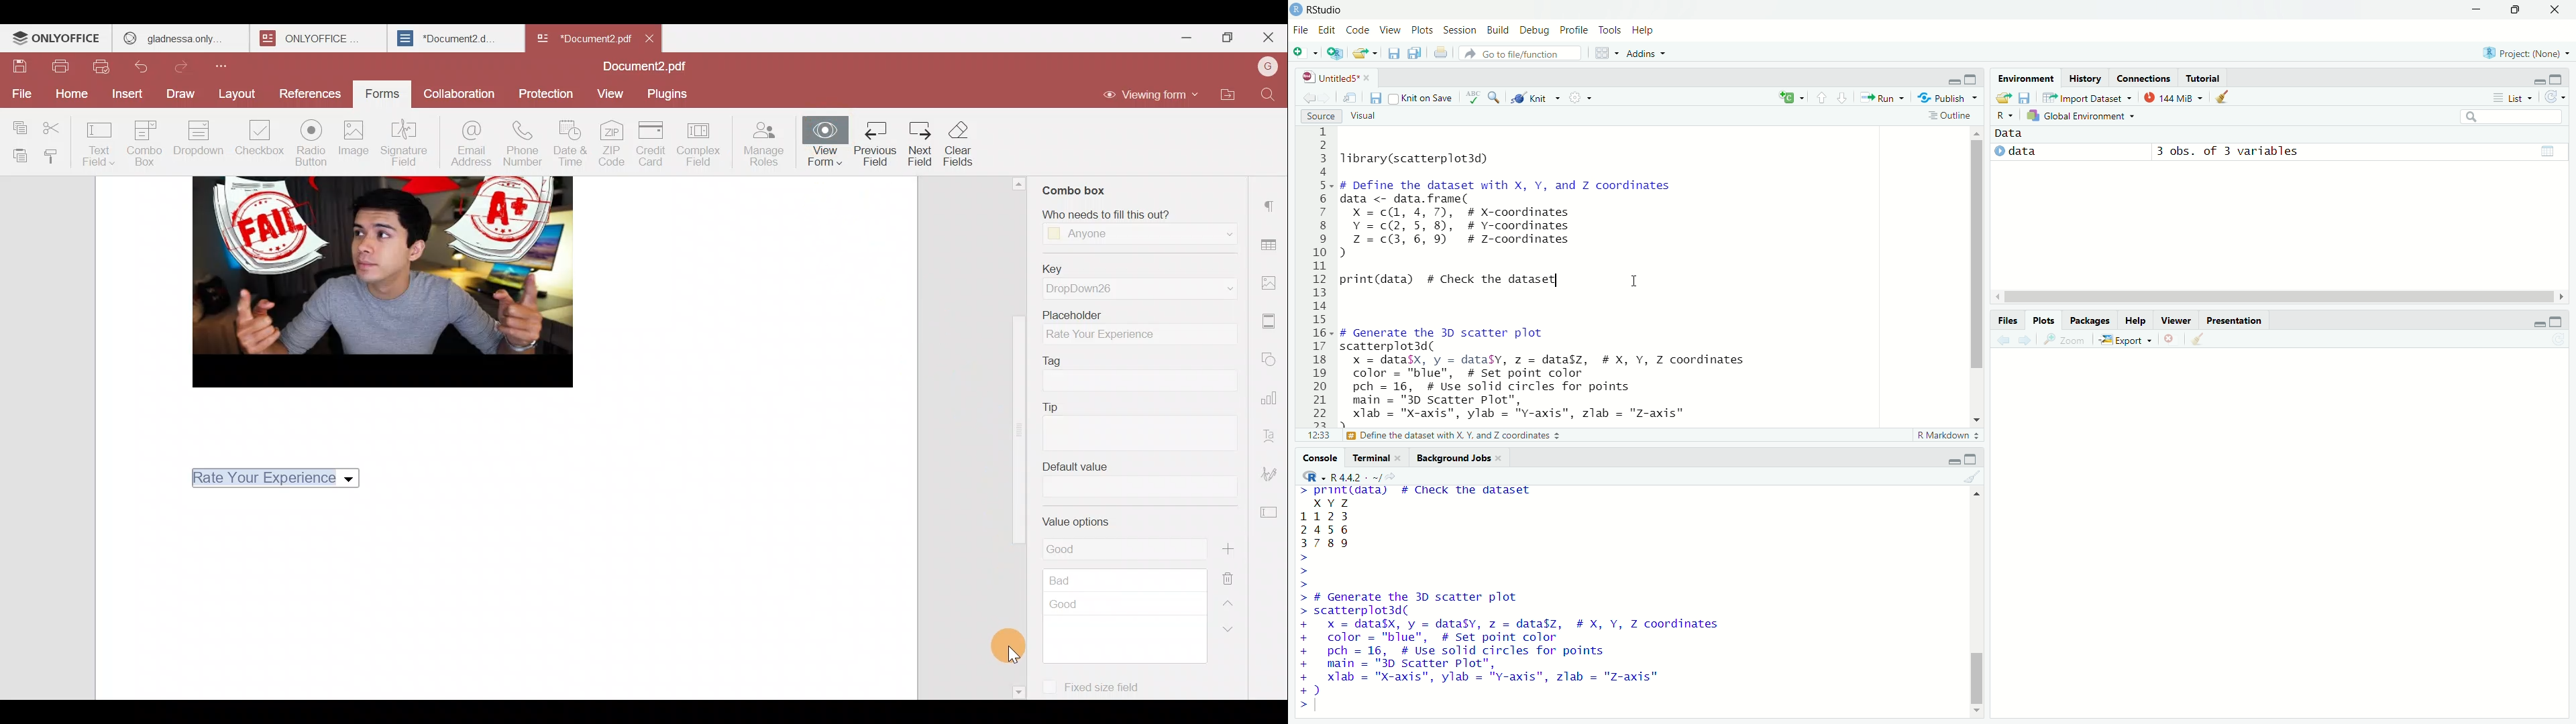 The width and height of the screenshot is (2576, 728). What do you see at coordinates (1350, 98) in the screenshot?
I see `show in new window` at bounding box center [1350, 98].